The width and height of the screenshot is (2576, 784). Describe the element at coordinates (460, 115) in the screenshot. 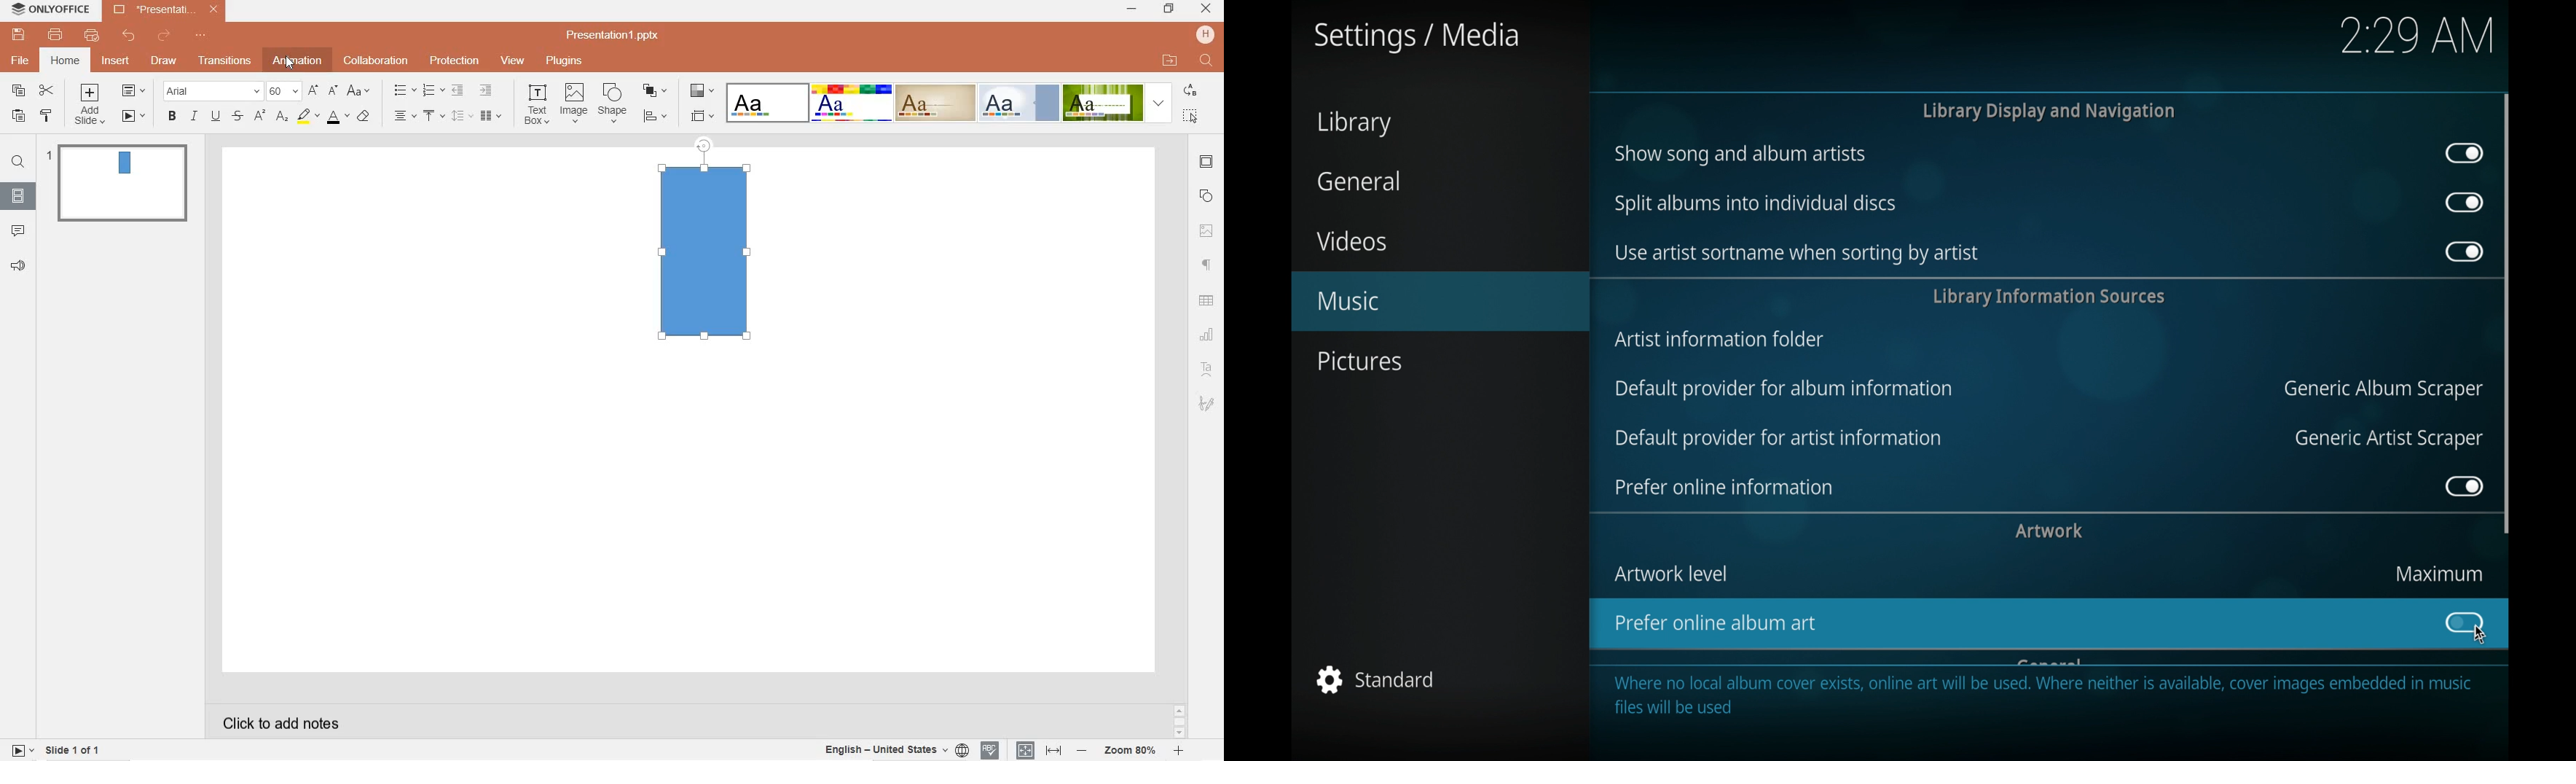

I see `line spacing` at that location.